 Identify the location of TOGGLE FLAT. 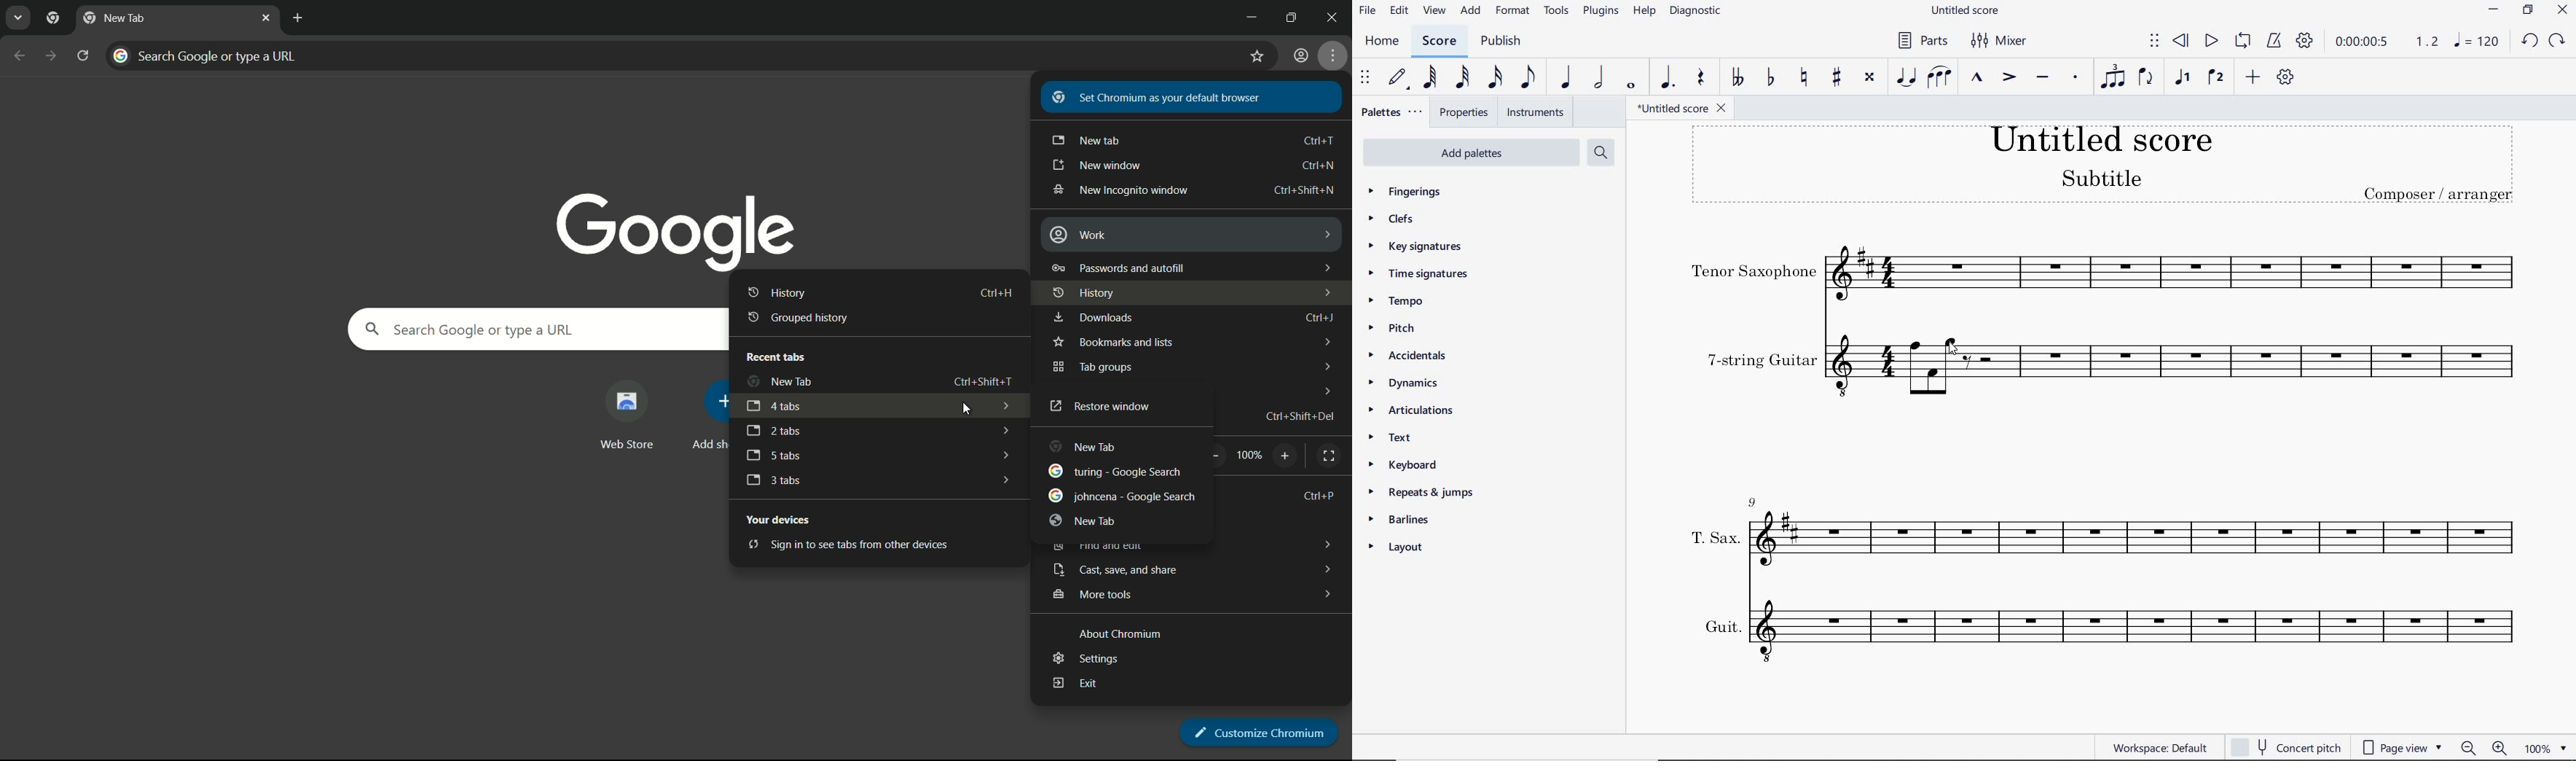
(1771, 78).